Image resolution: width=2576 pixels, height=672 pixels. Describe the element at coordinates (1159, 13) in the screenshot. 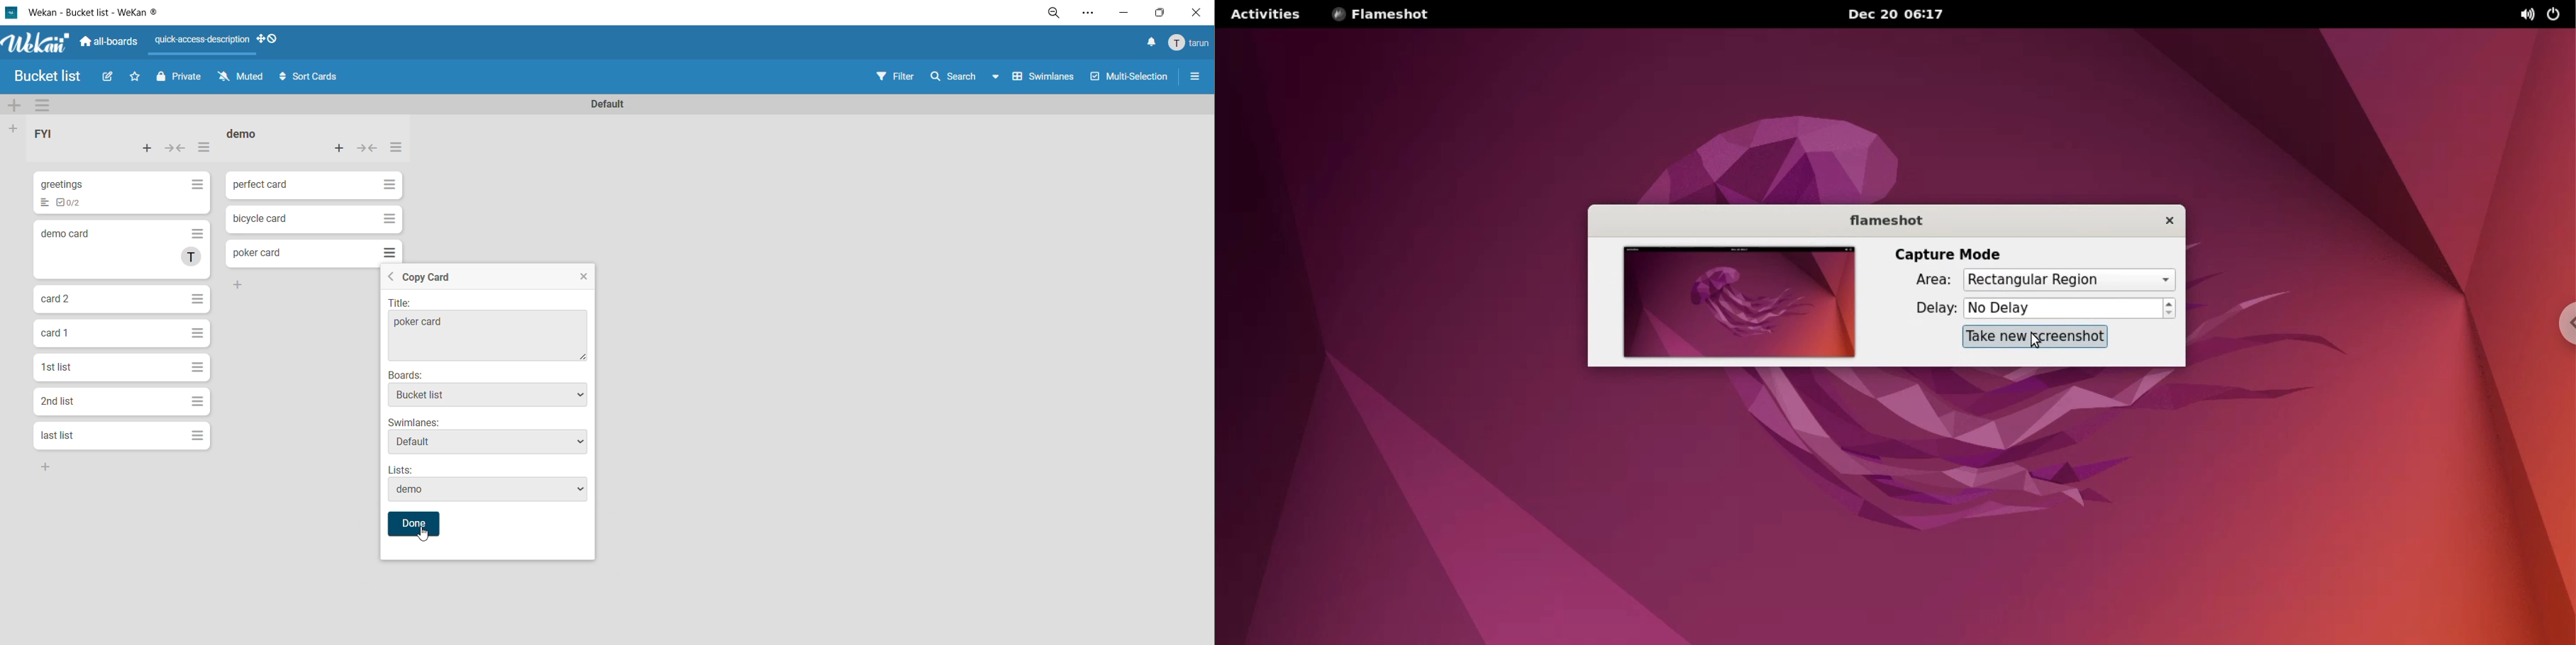

I see `maximize` at that location.